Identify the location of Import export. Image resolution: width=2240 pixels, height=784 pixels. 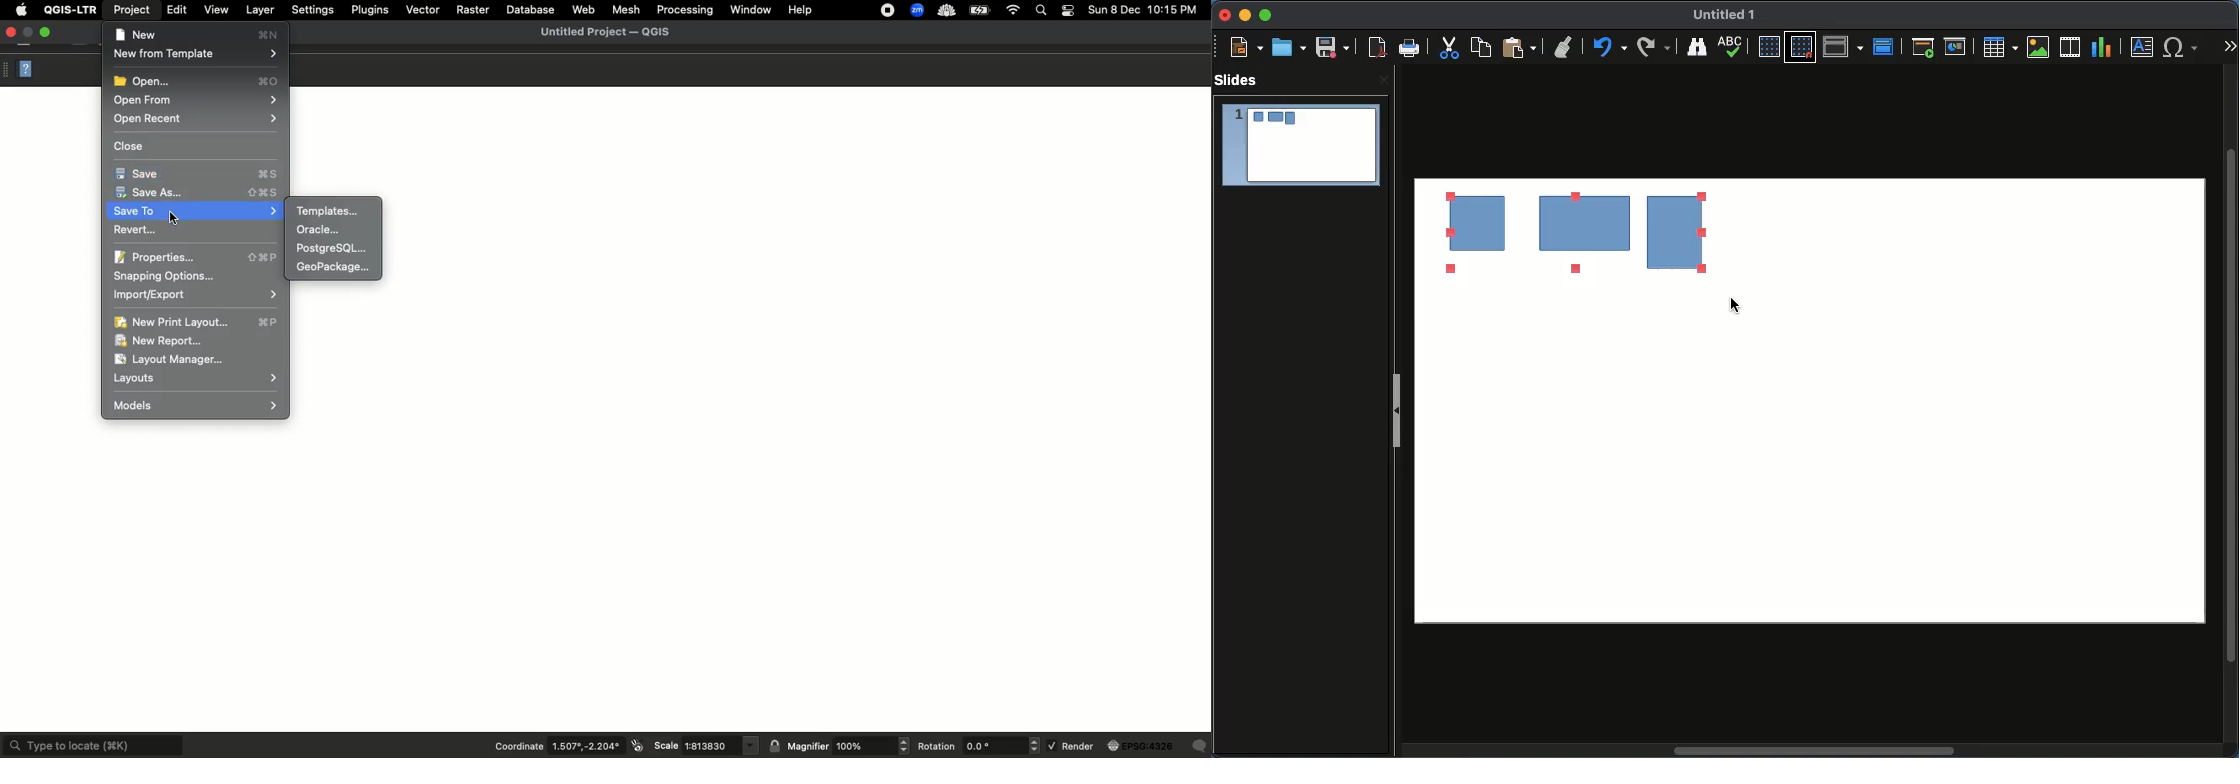
(195, 295).